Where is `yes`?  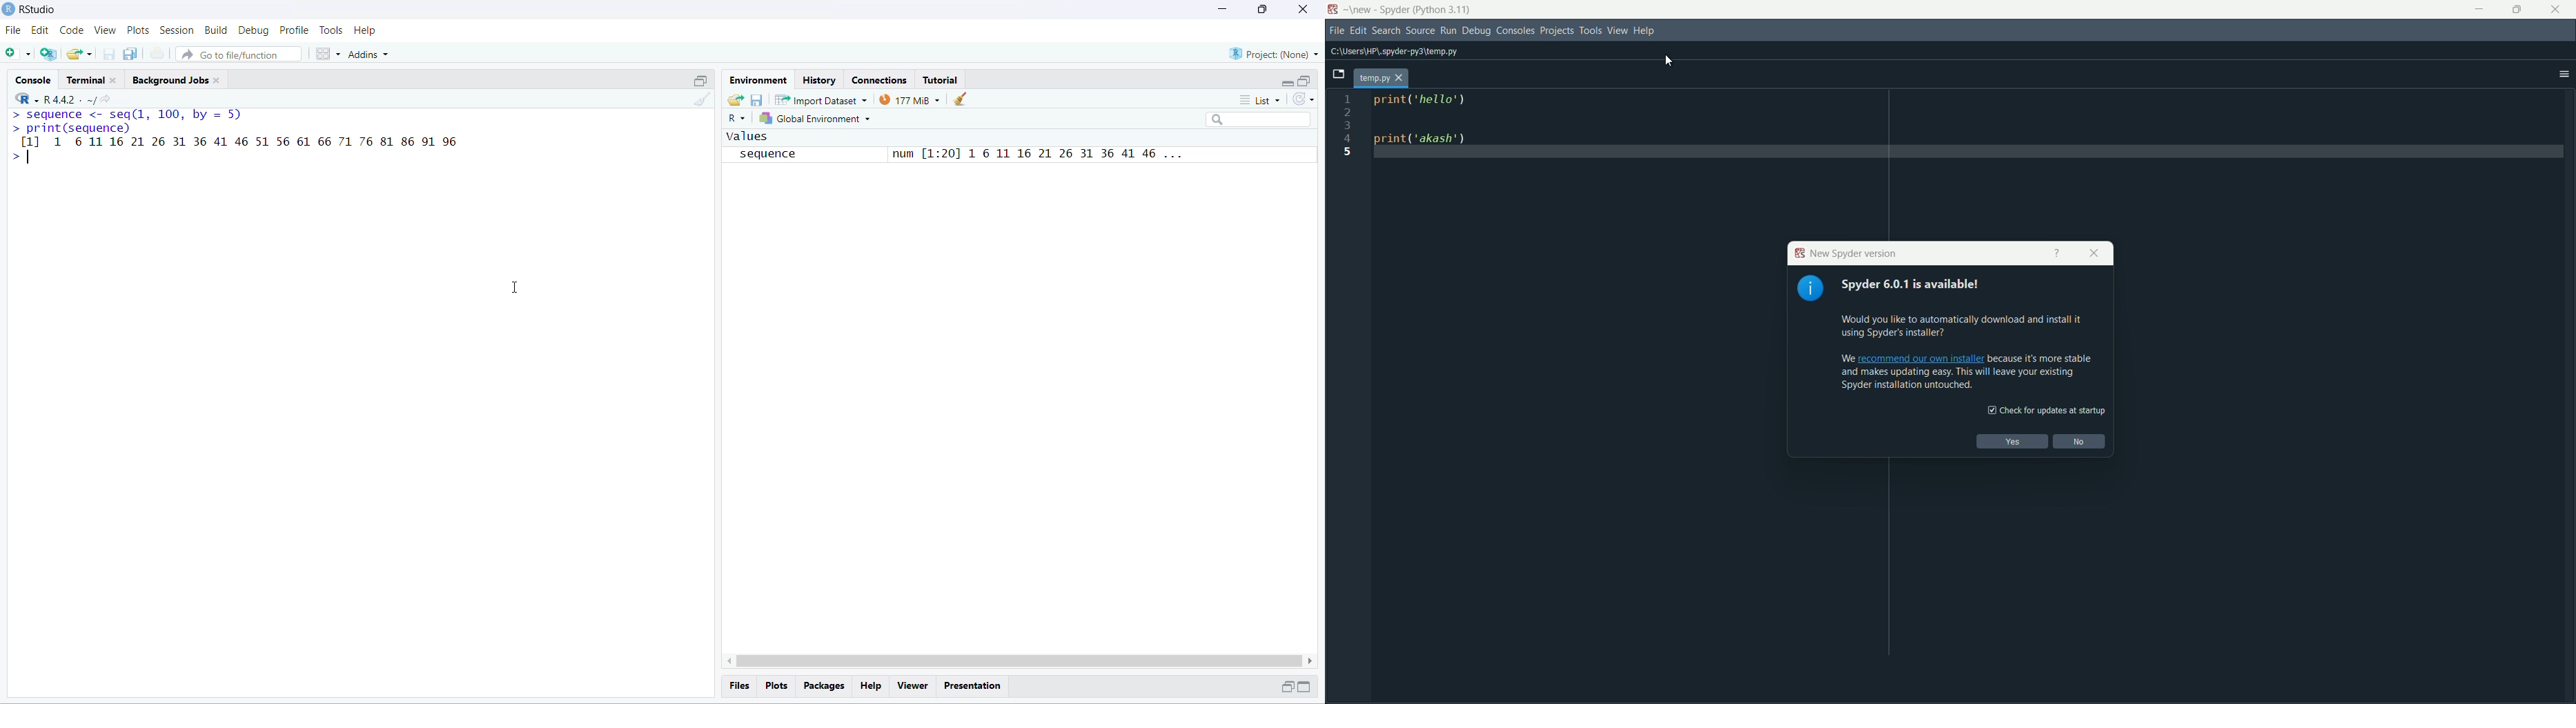
yes is located at coordinates (2012, 441).